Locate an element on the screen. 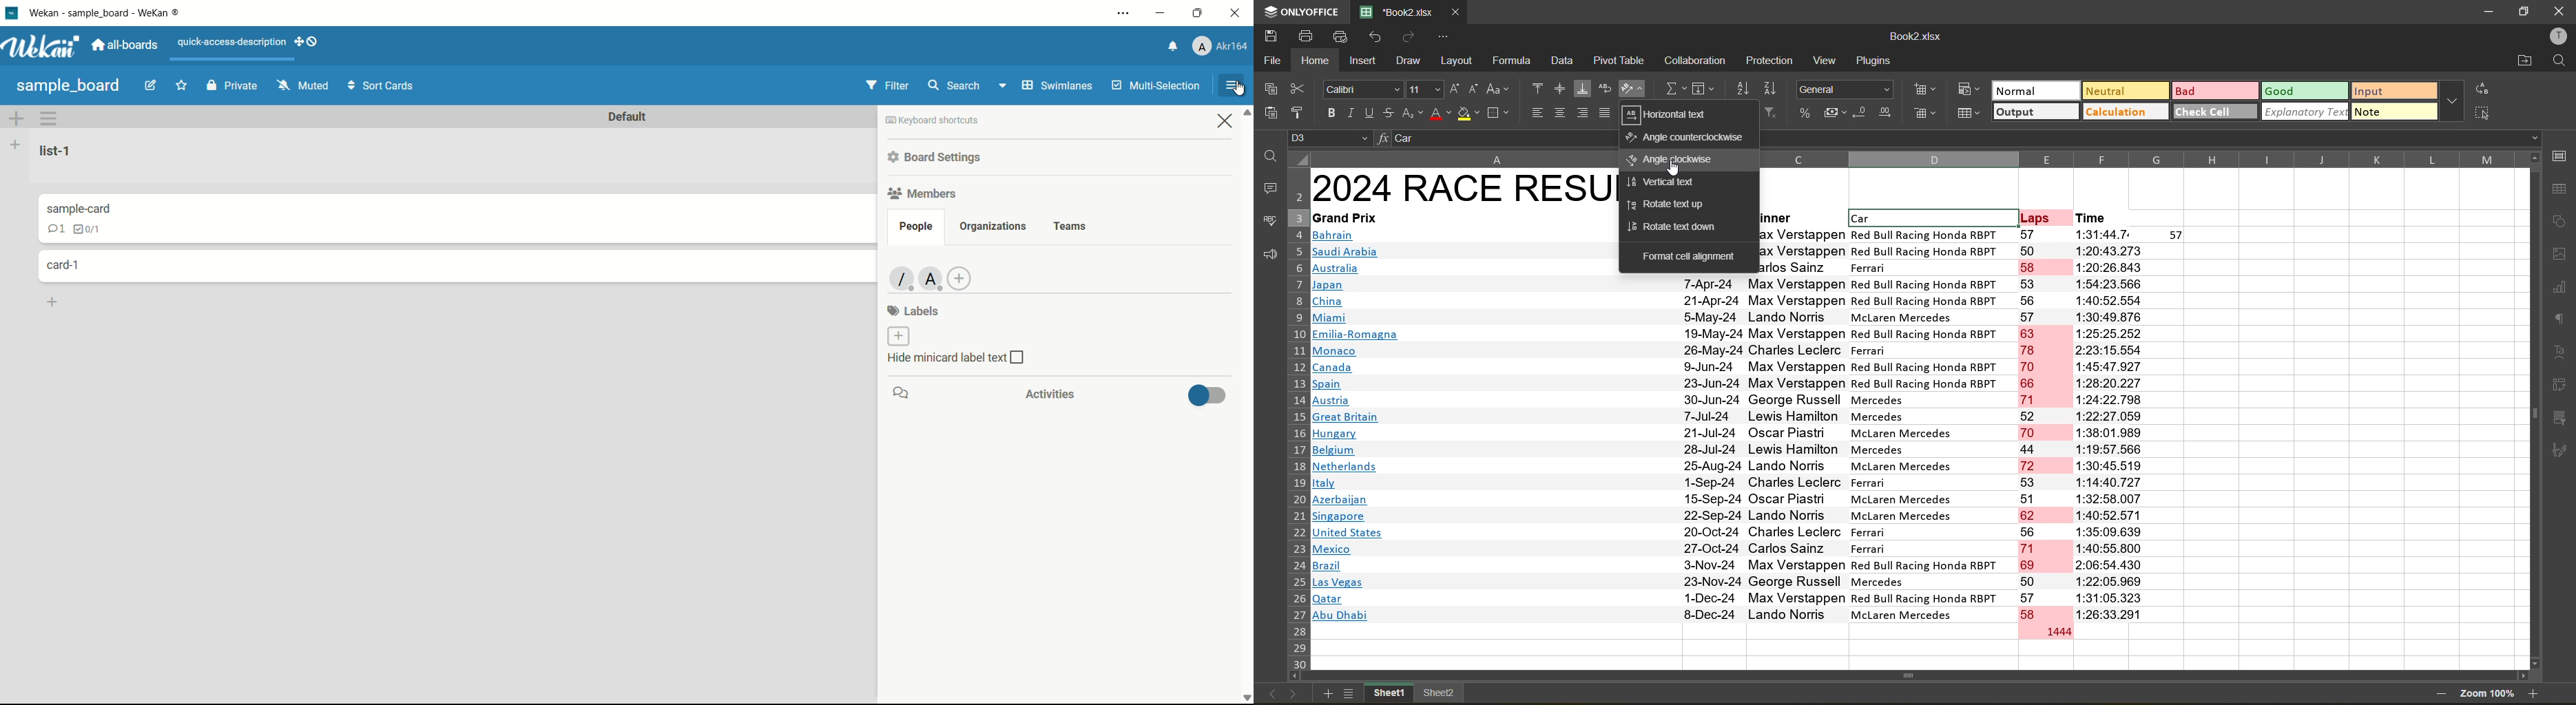 The width and height of the screenshot is (2576, 728). formula is located at coordinates (1513, 63).